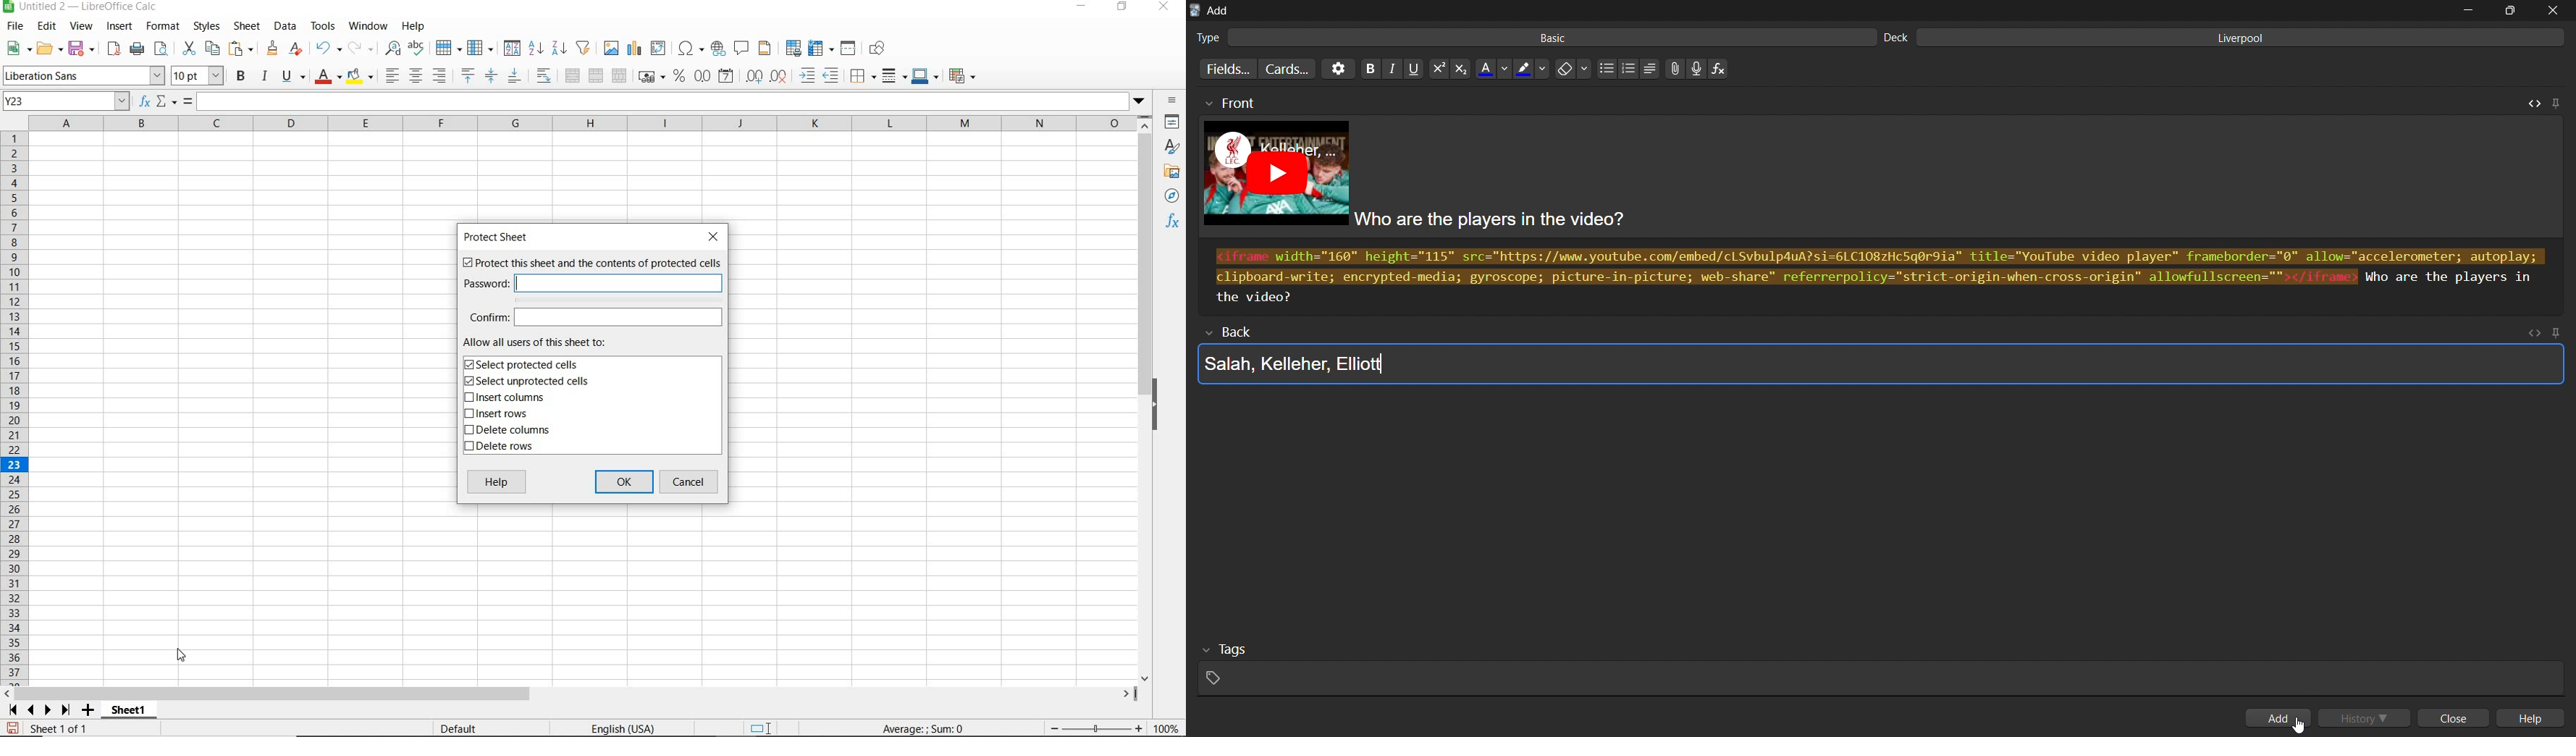 This screenshot has width=2576, height=756. What do you see at coordinates (1337, 69) in the screenshot?
I see `options` at bounding box center [1337, 69].